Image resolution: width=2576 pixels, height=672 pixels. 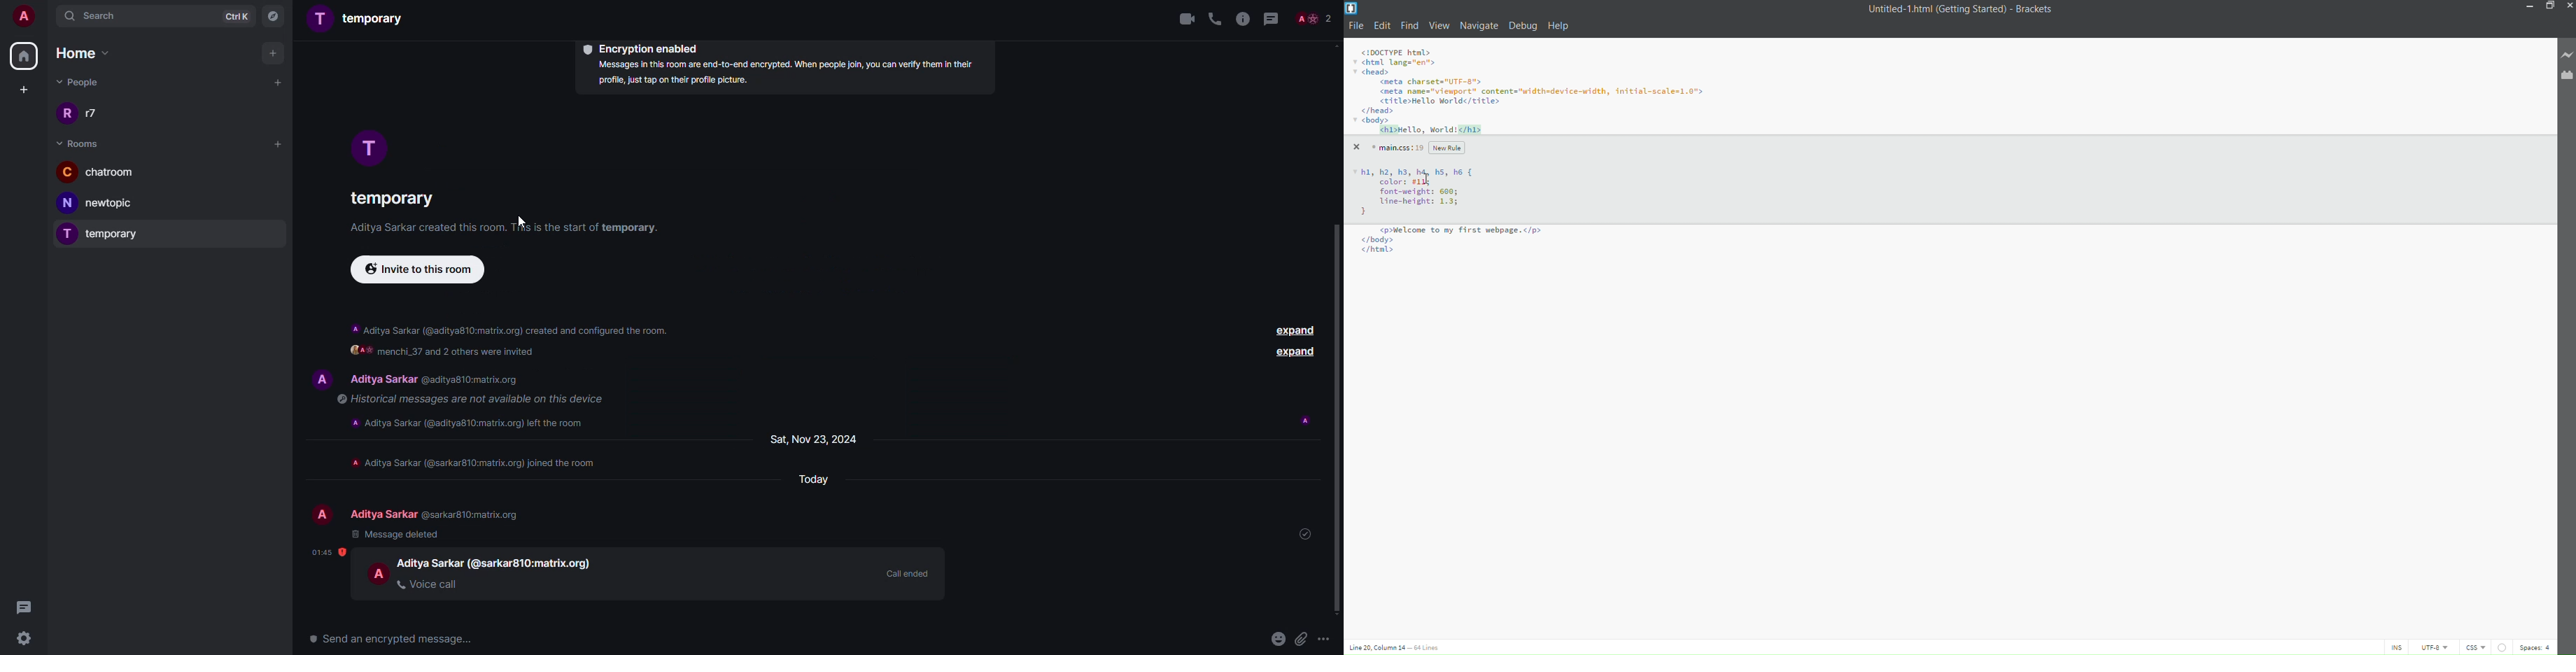 I want to click on profile, so click(x=321, y=377).